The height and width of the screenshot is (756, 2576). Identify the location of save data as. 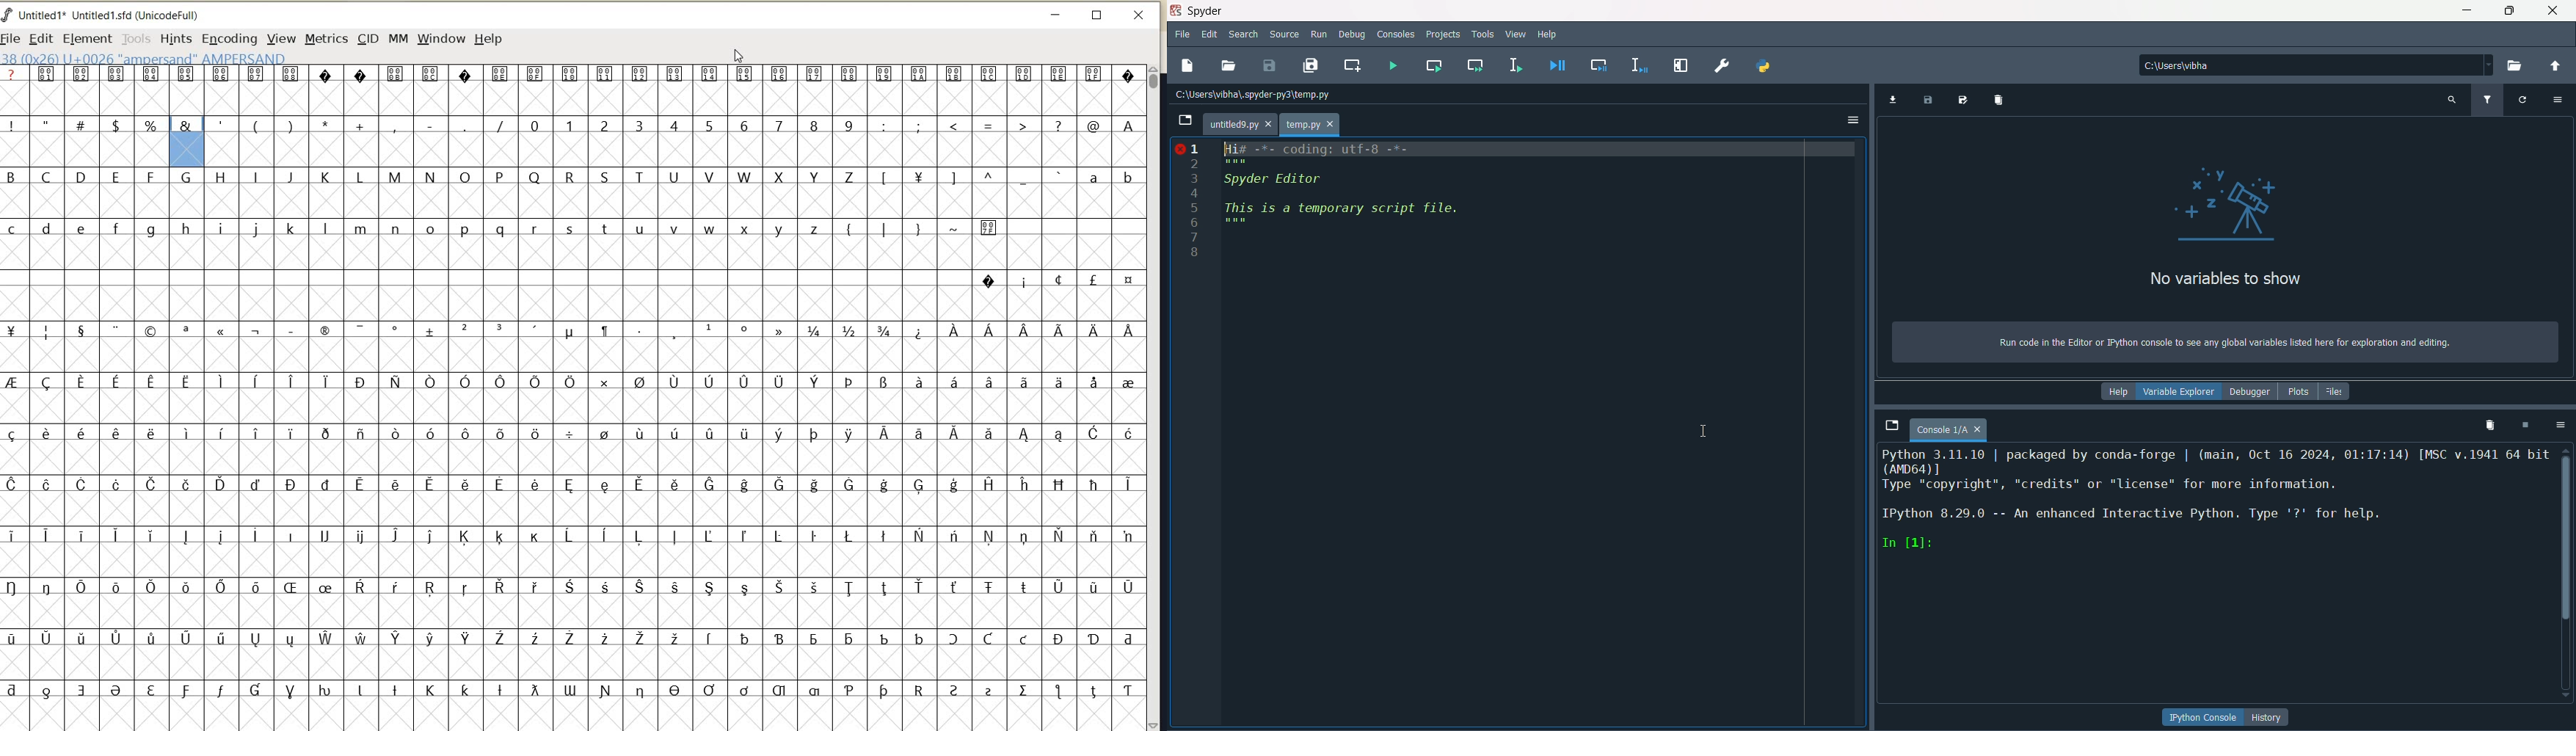
(1962, 100).